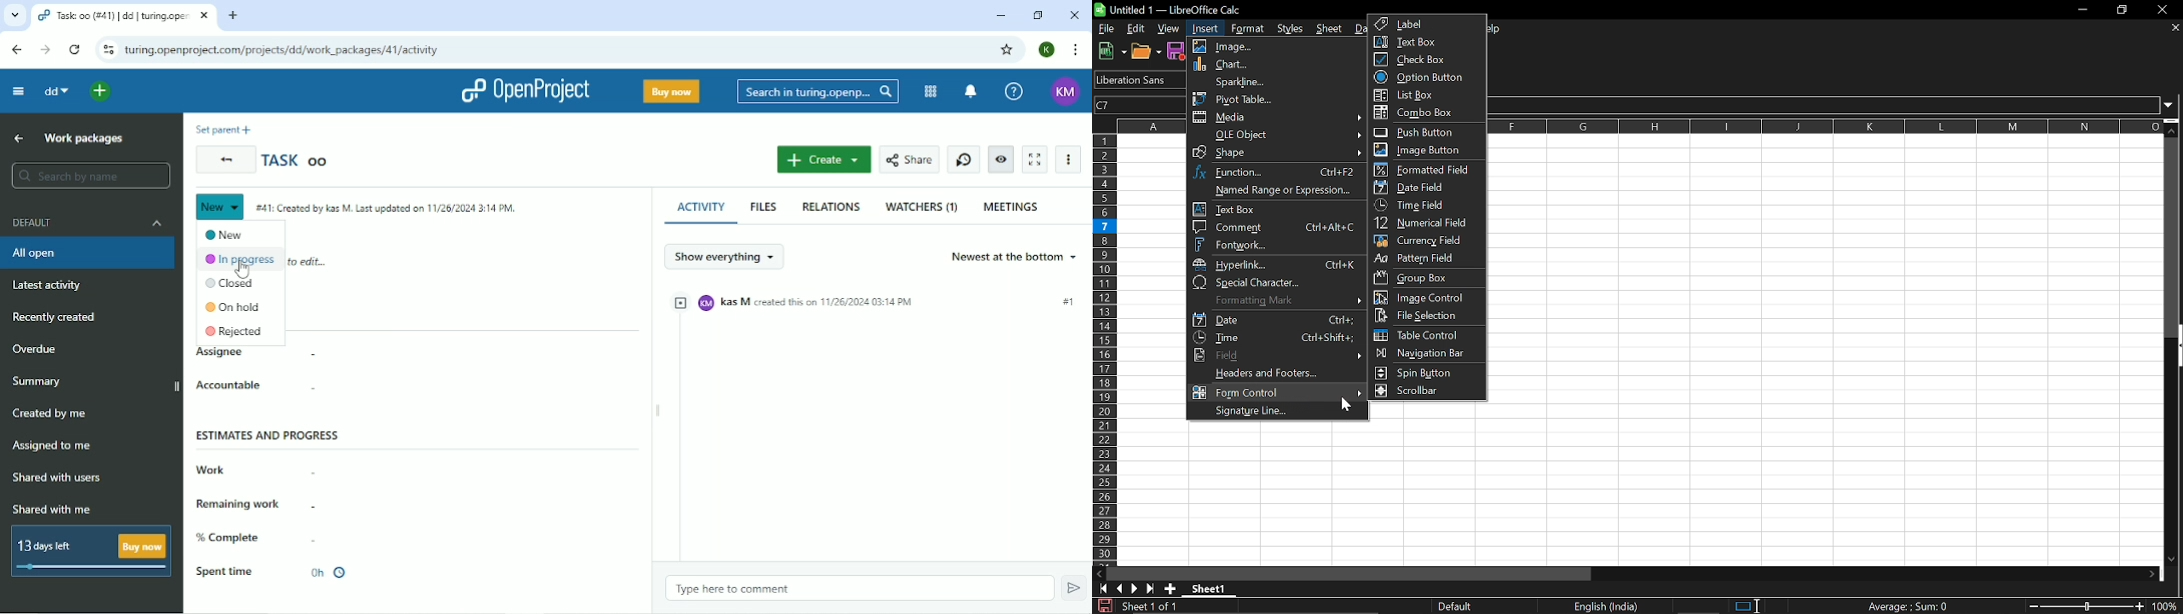 This screenshot has width=2184, height=616. Describe the element at coordinates (1213, 590) in the screenshot. I see `Current sheet` at that location.